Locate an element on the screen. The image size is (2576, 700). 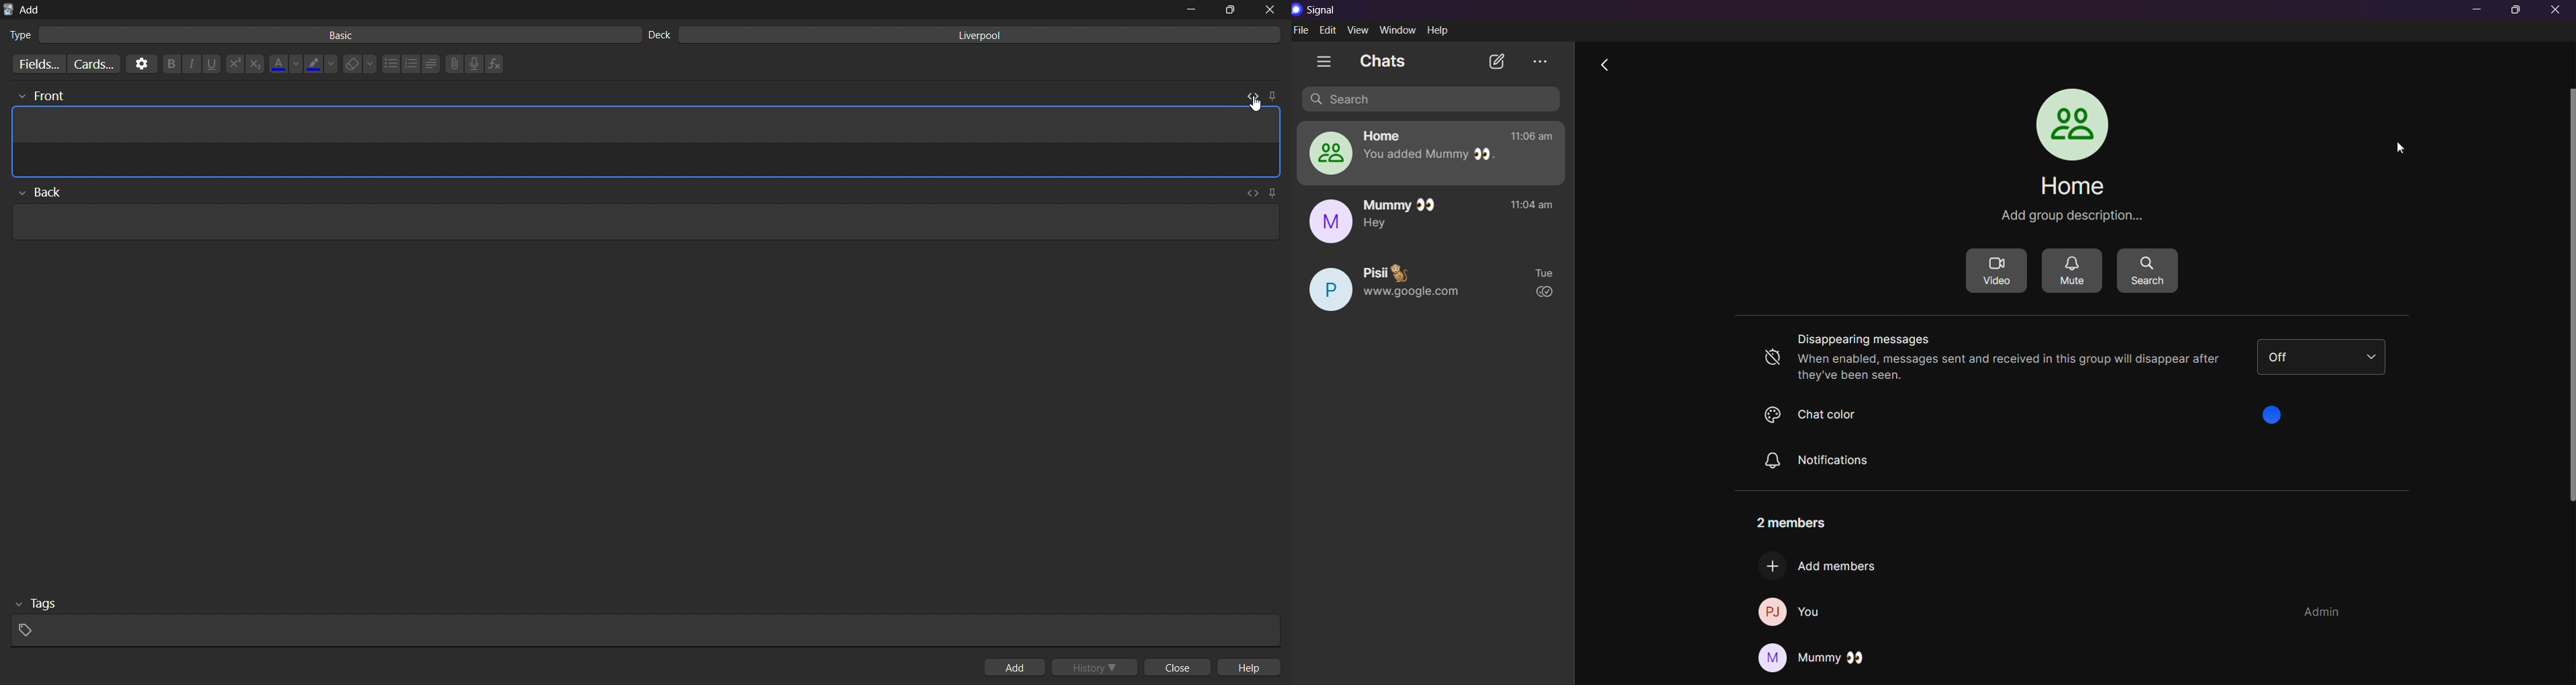
minimize is located at coordinates (1190, 9).